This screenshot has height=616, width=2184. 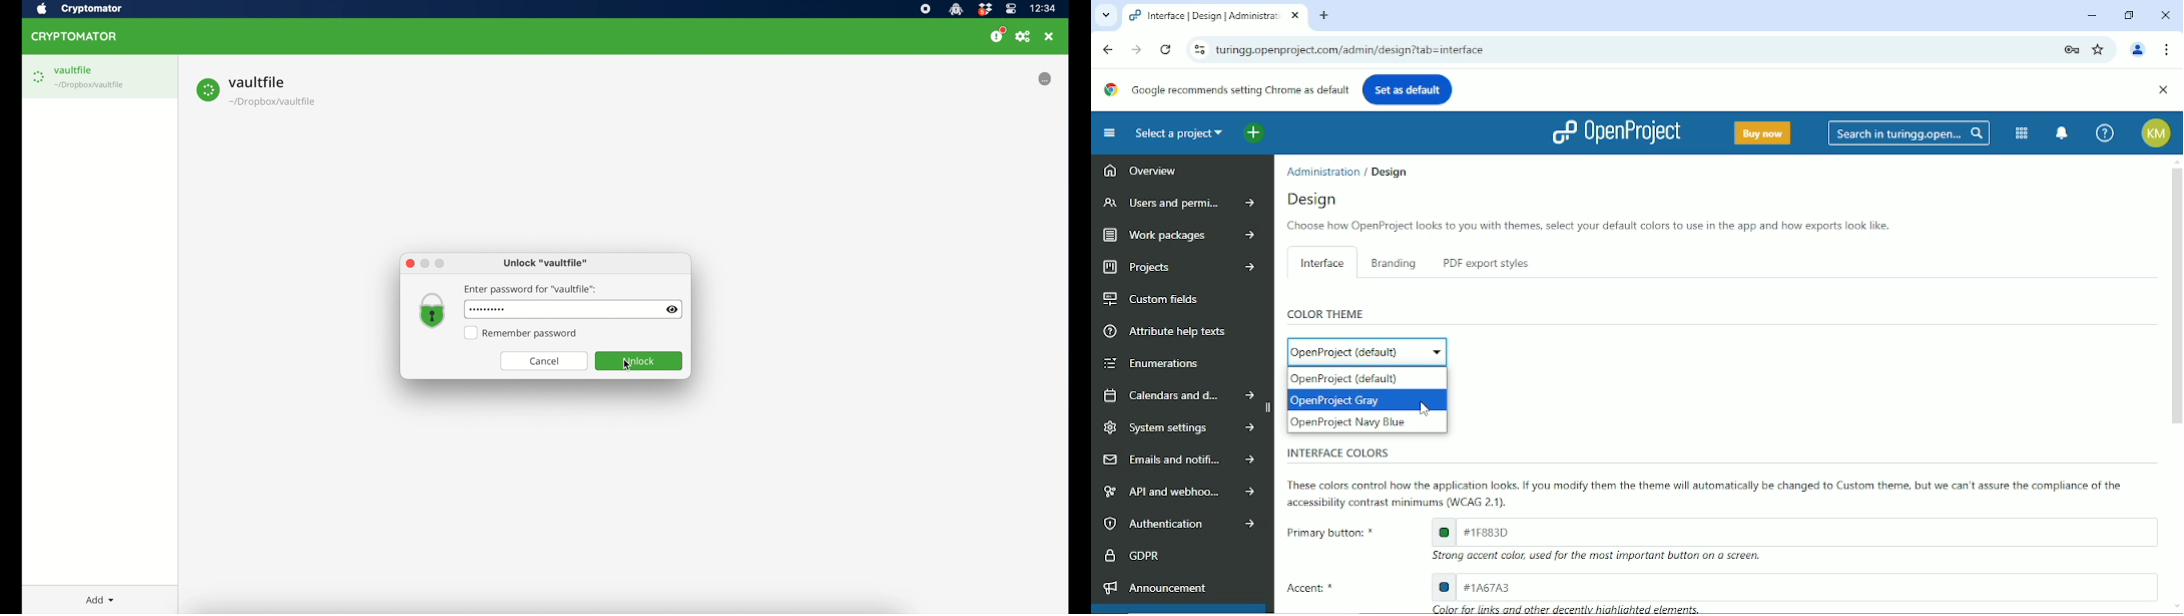 I want to click on apple icon, so click(x=42, y=9).